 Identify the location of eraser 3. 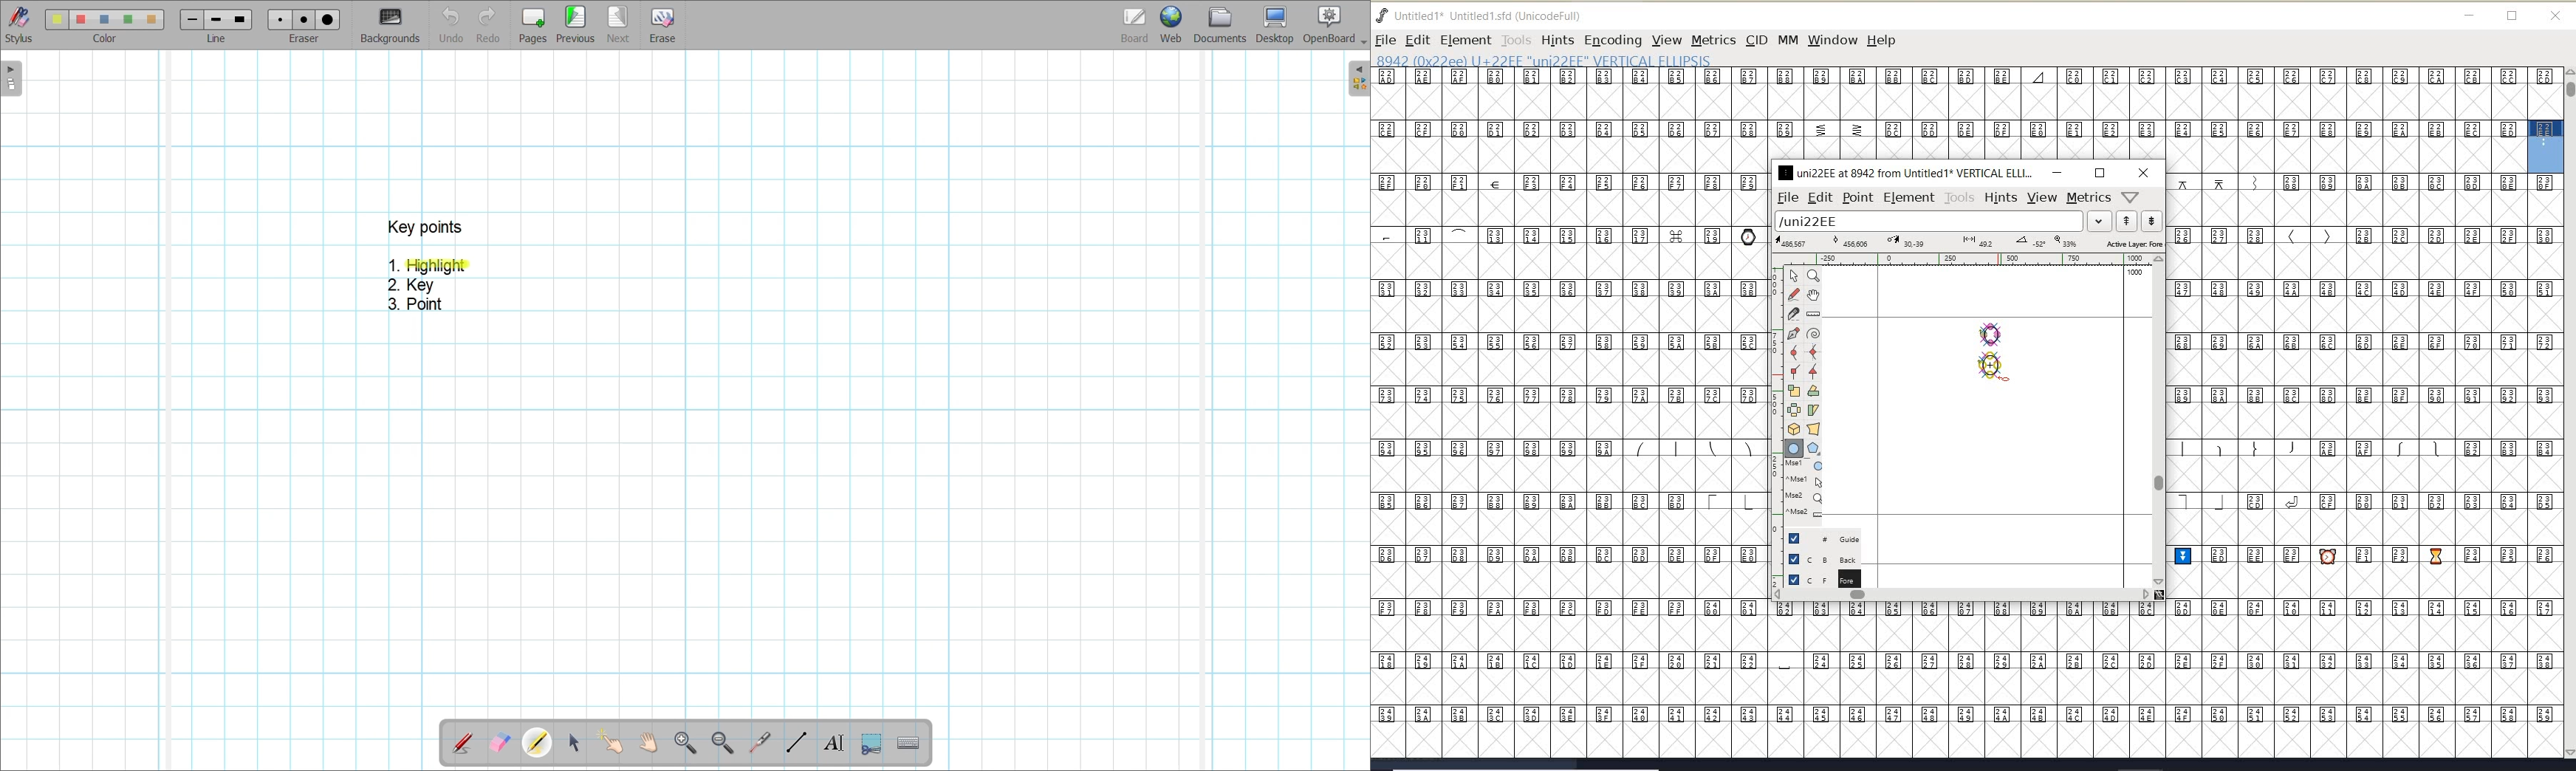
(328, 19).